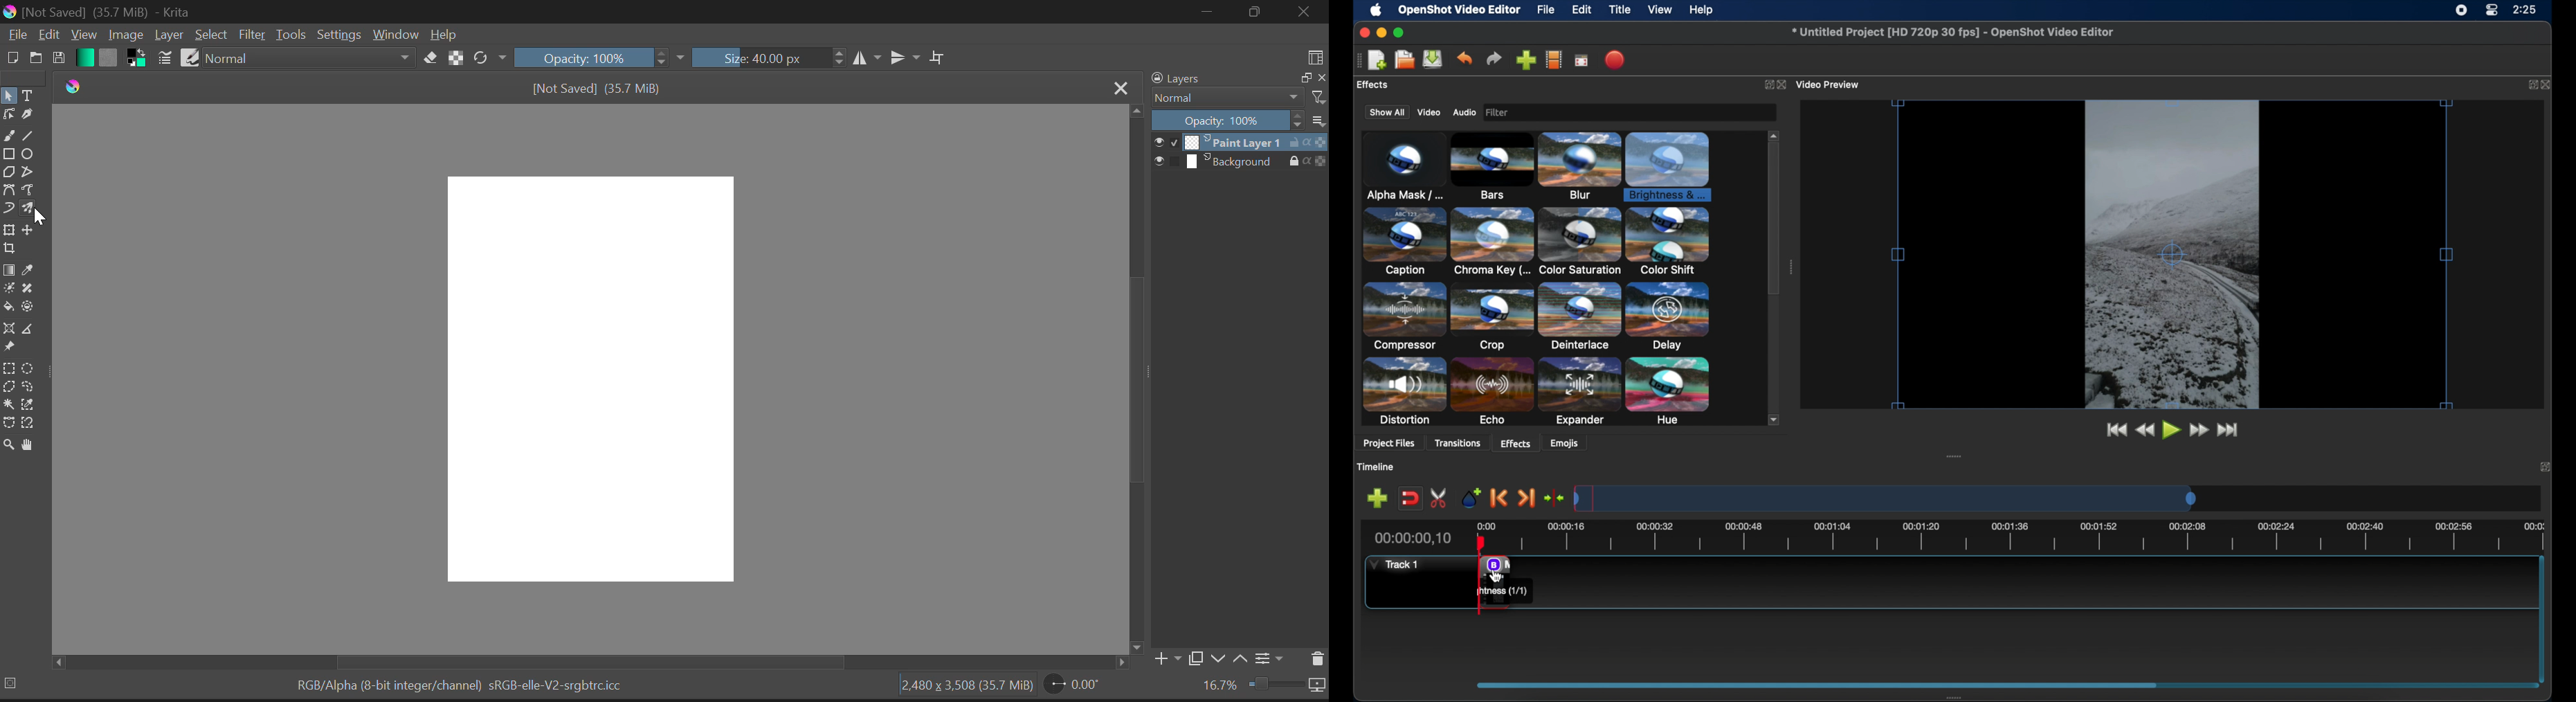  Describe the element at coordinates (2549, 84) in the screenshot. I see `close` at that location.